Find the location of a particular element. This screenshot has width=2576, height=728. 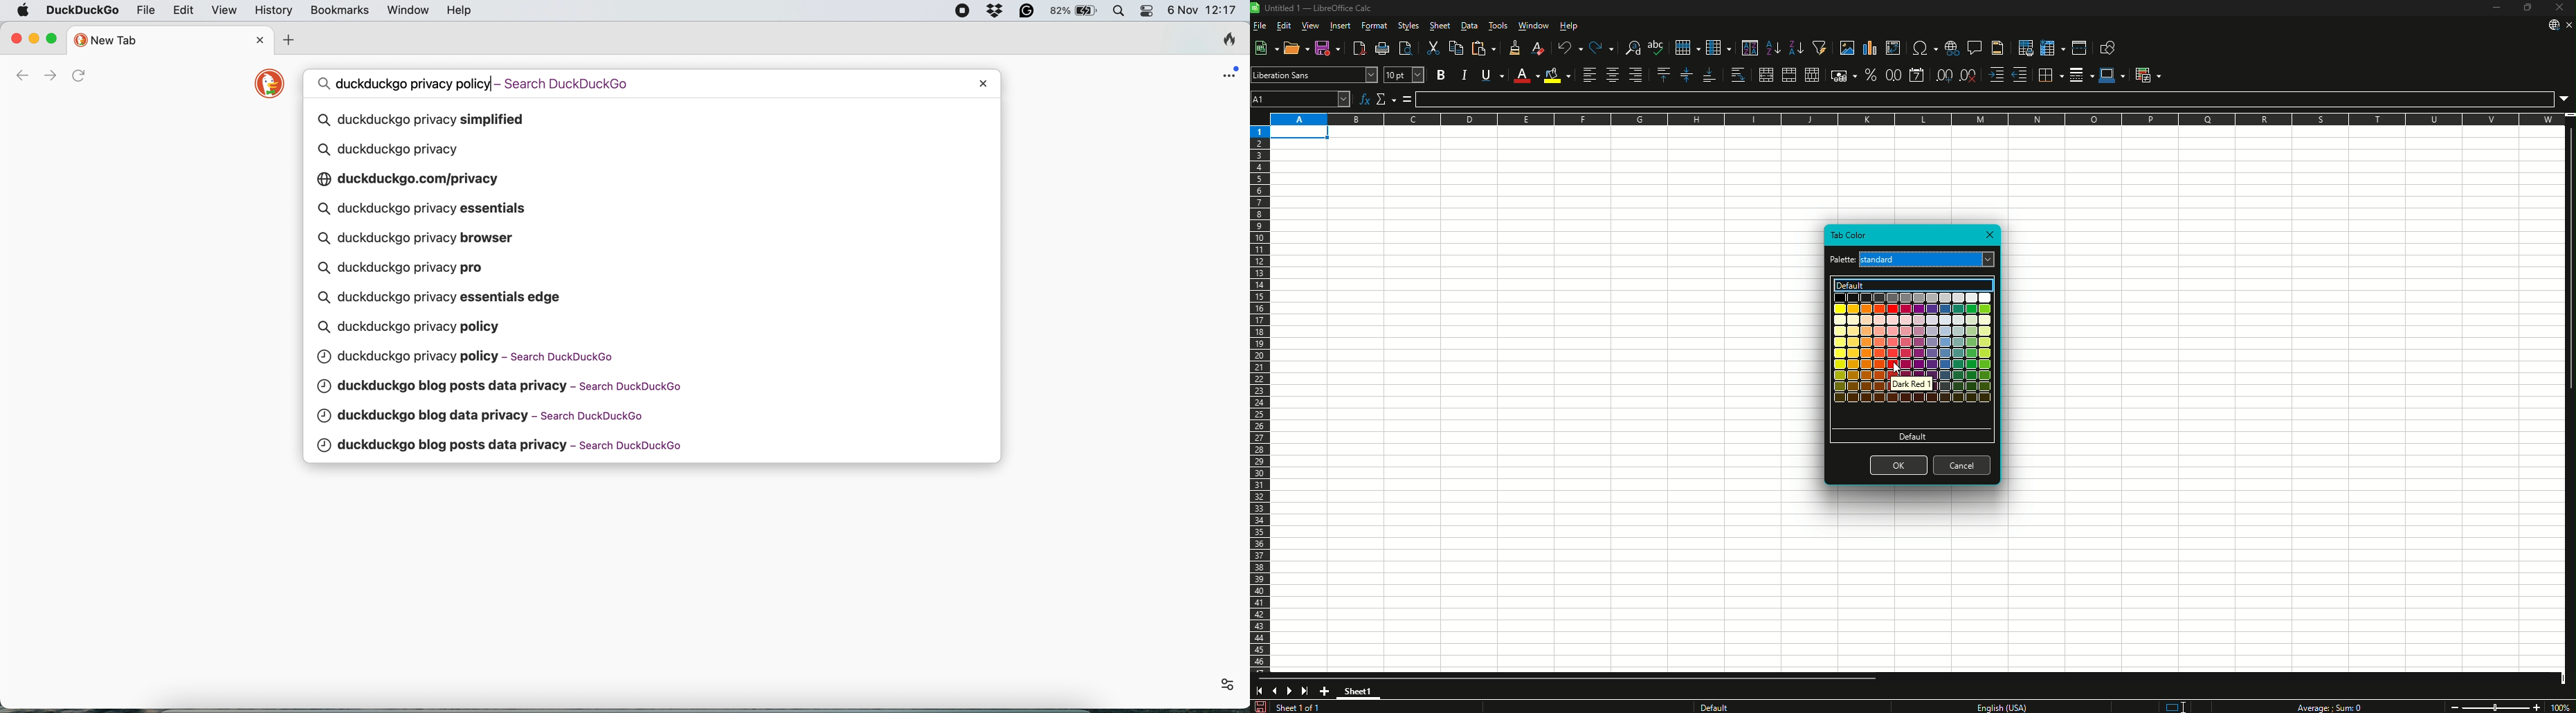

minimise is located at coordinates (33, 39).